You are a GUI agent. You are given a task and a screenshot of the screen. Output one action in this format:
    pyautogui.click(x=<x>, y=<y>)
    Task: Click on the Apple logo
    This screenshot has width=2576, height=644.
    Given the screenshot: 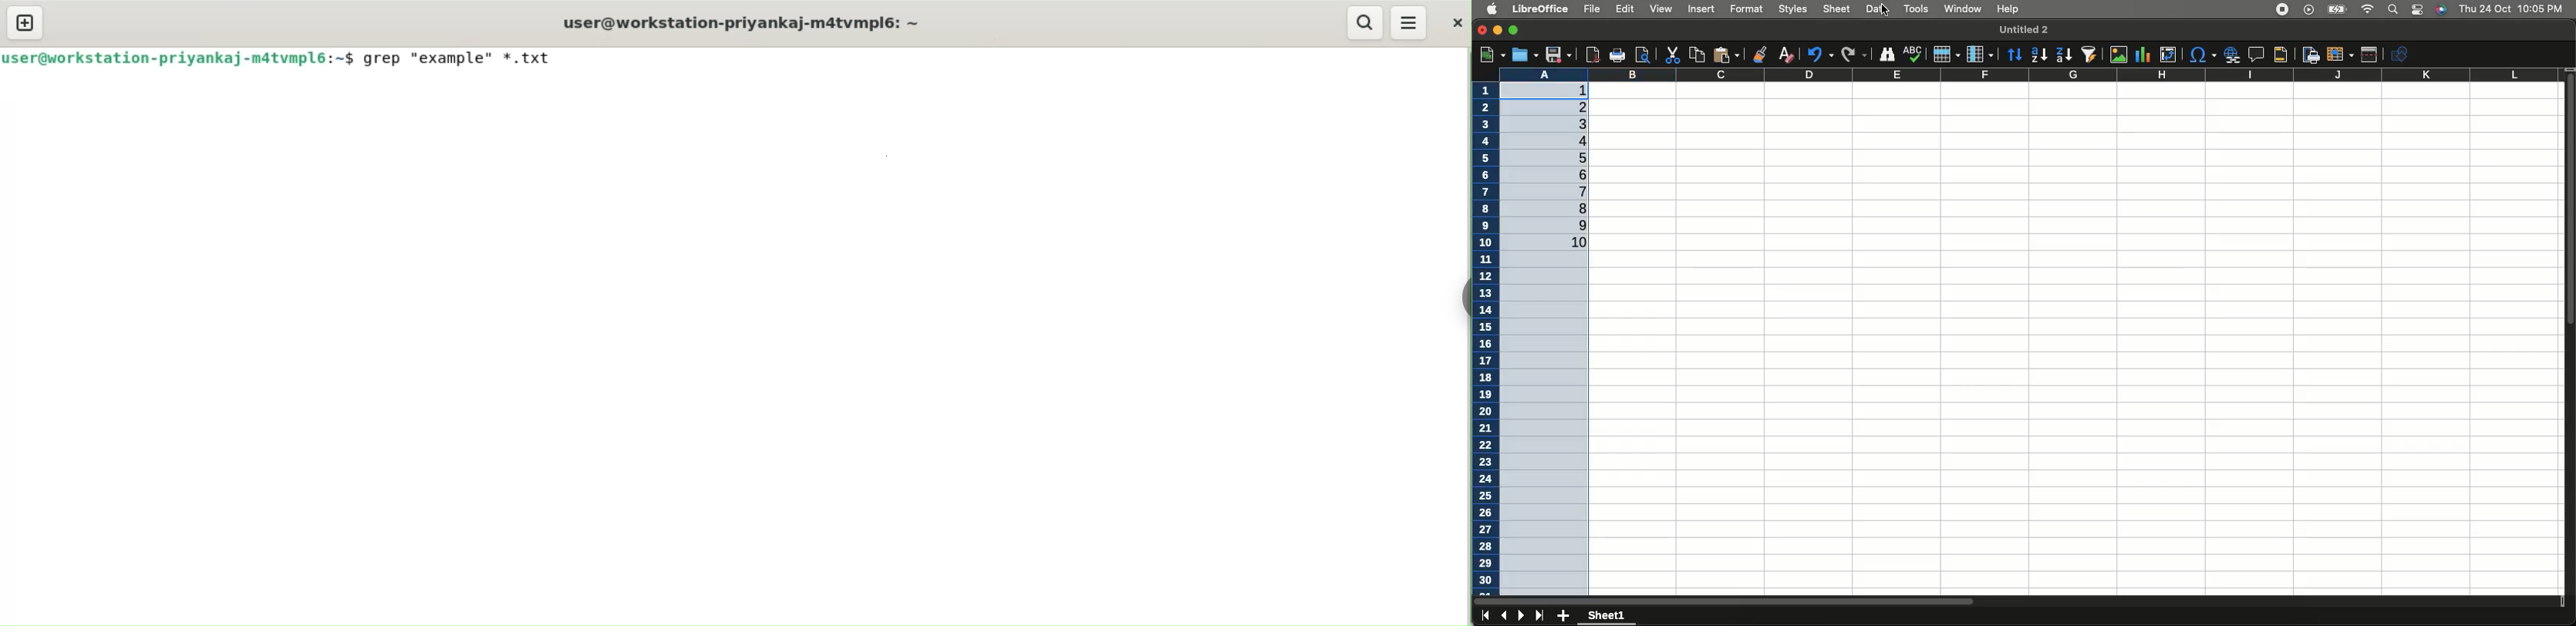 What is the action you would take?
    pyautogui.click(x=1492, y=9)
    